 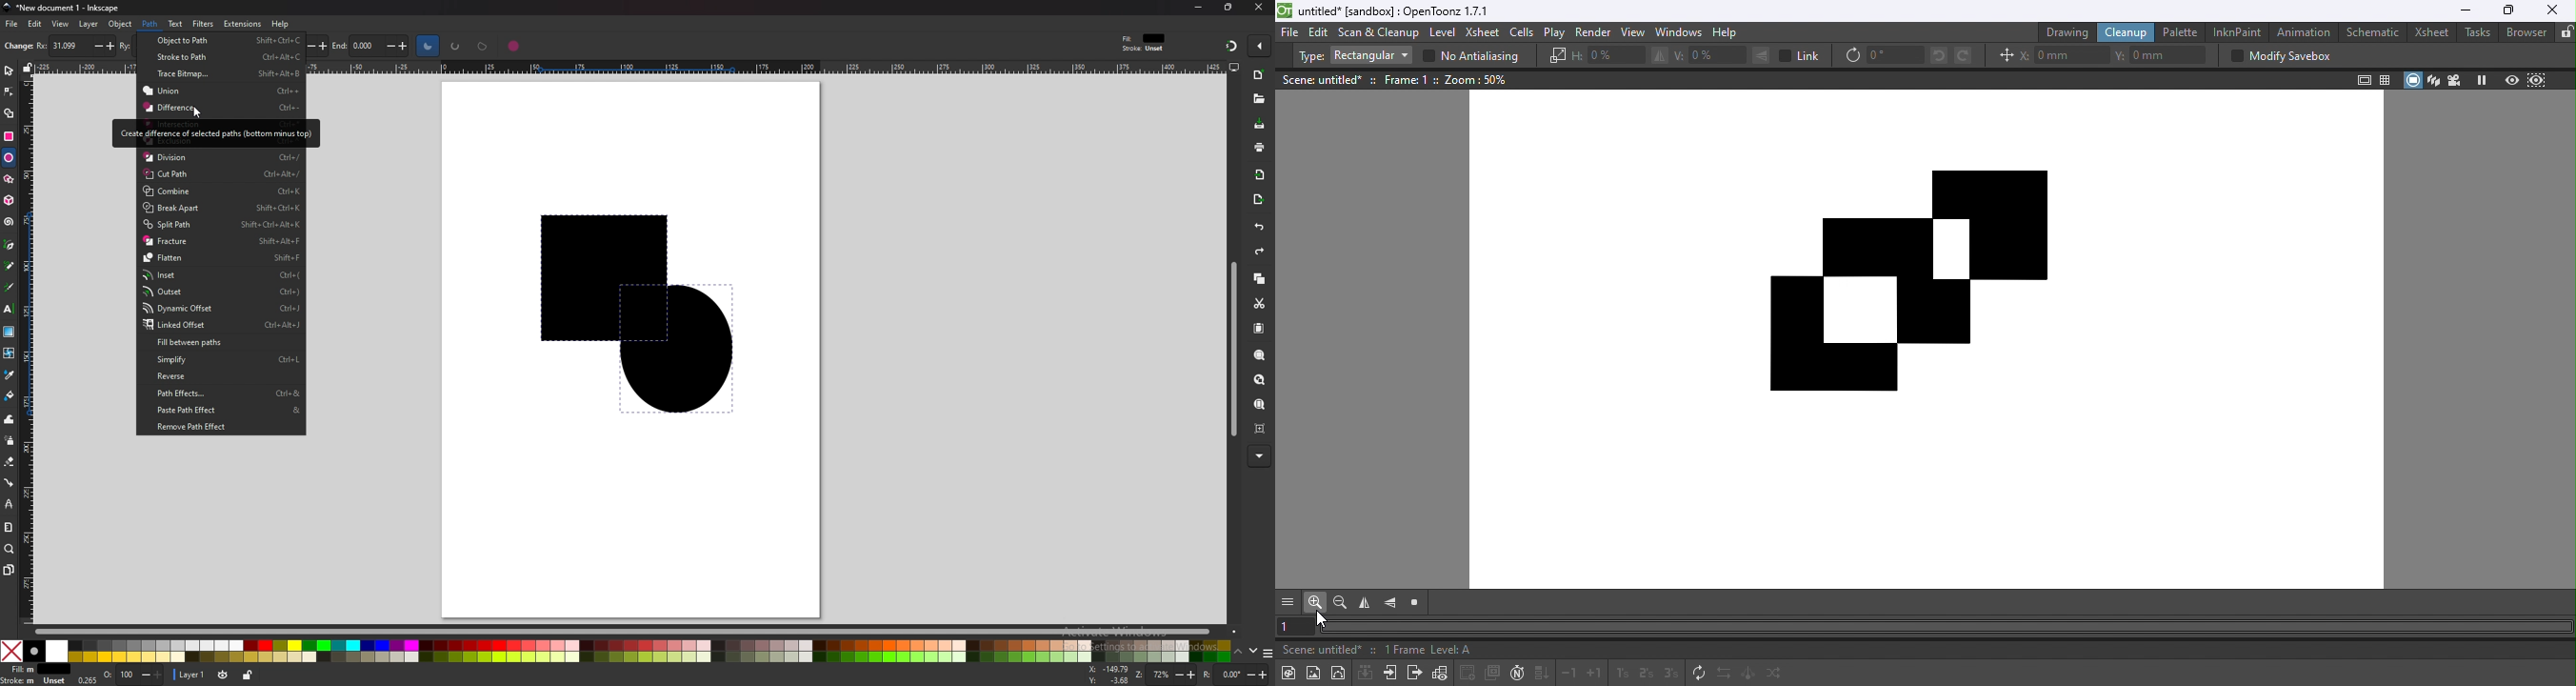 I want to click on select, so click(x=9, y=69).